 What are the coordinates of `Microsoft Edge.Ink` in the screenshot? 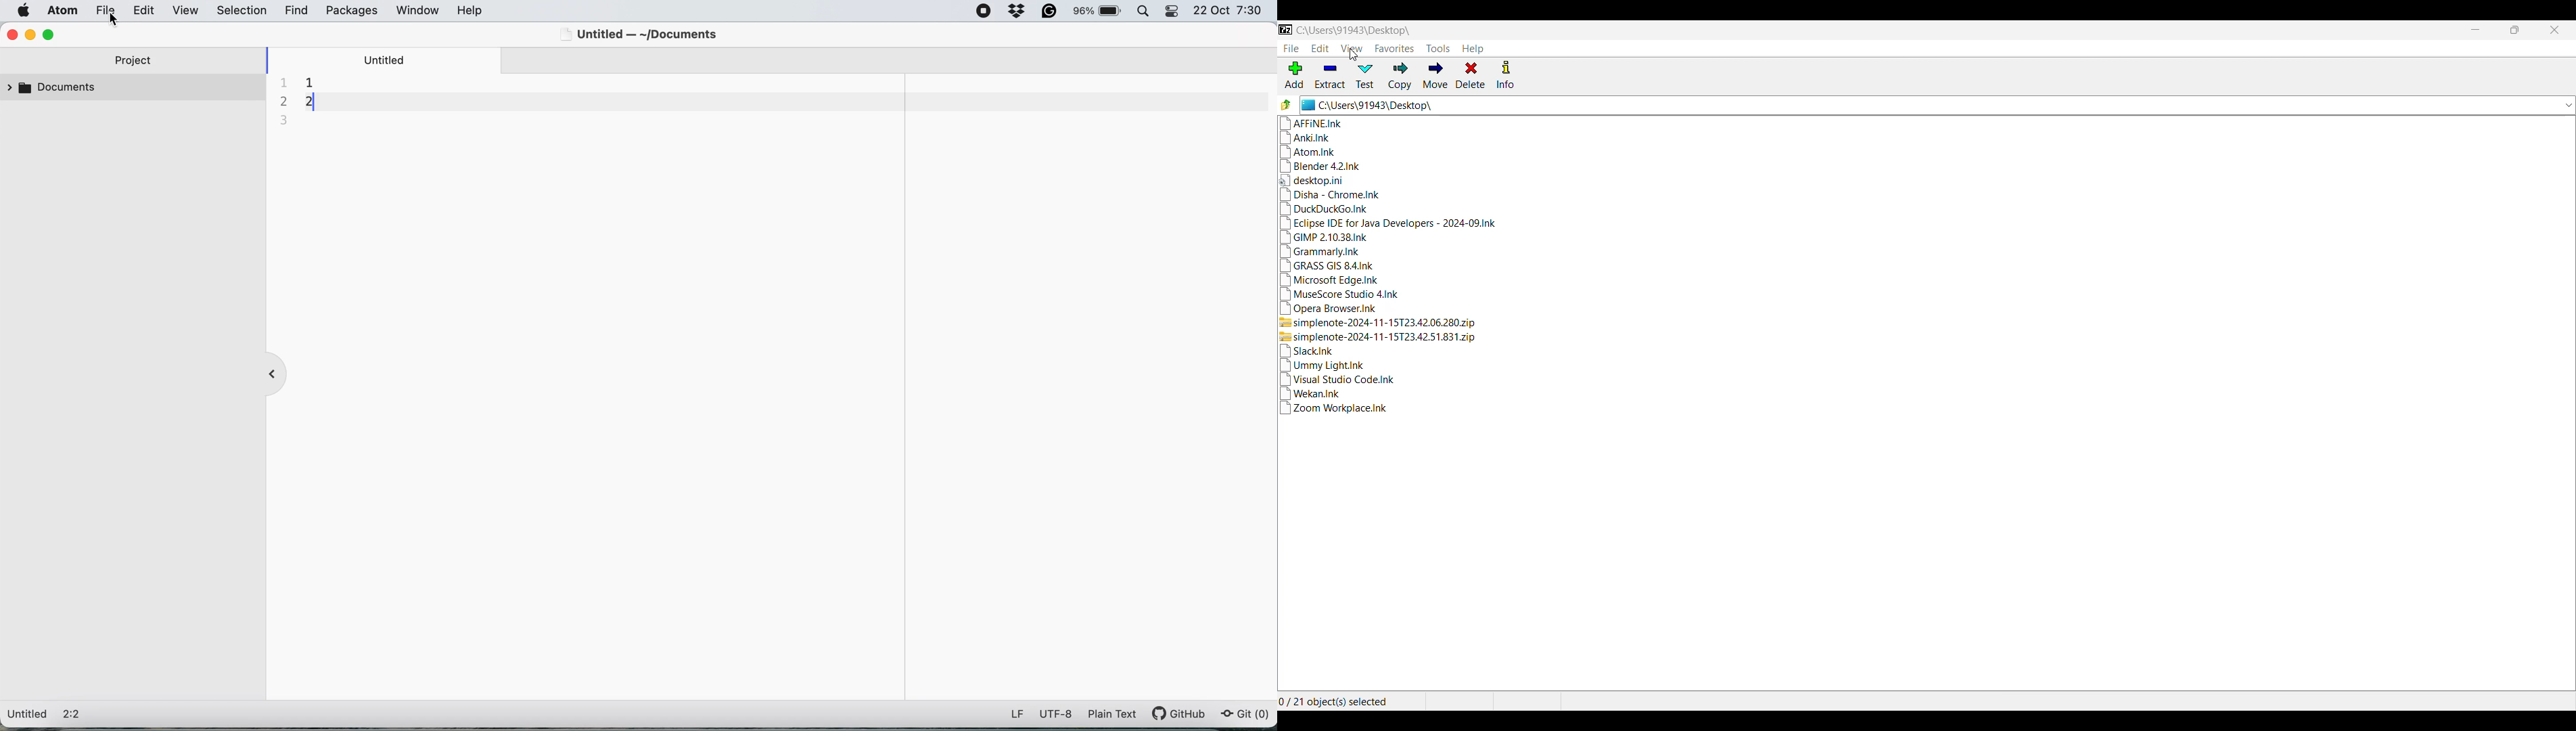 It's located at (1332, 280).